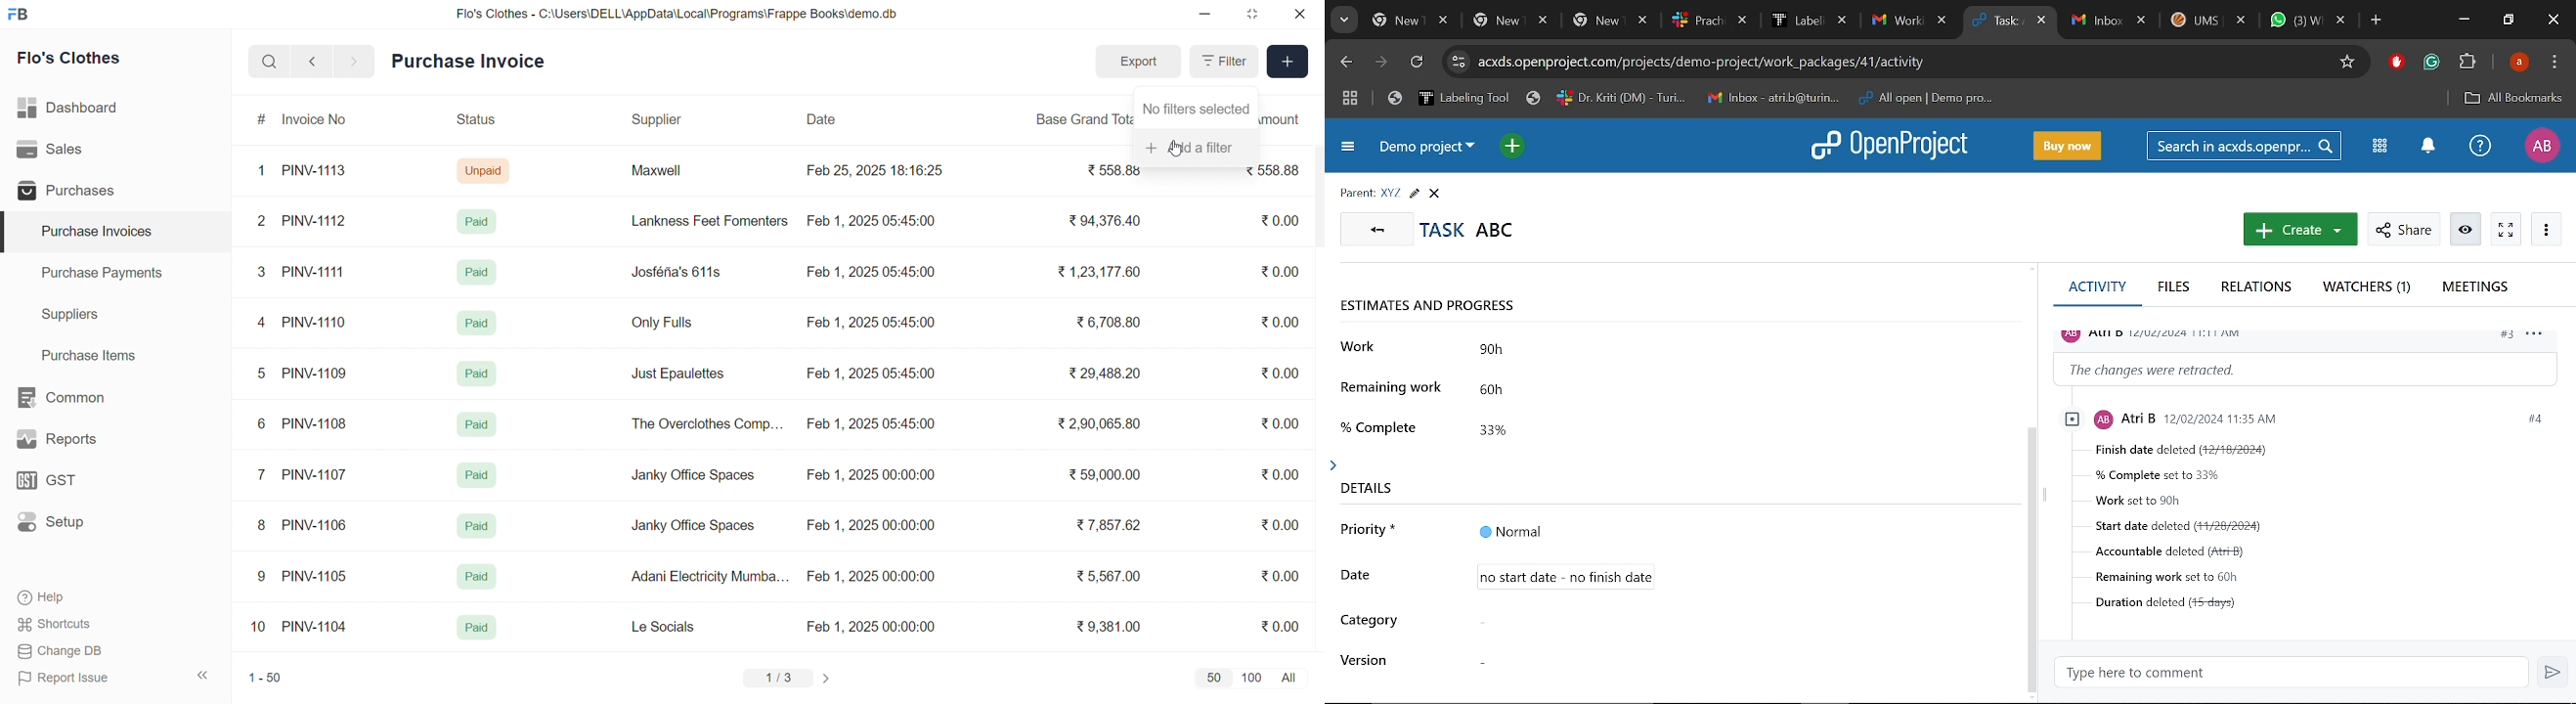  Describe the element at coordinates (675, 626) in the screenshot. I see `Le Socials` at that location.